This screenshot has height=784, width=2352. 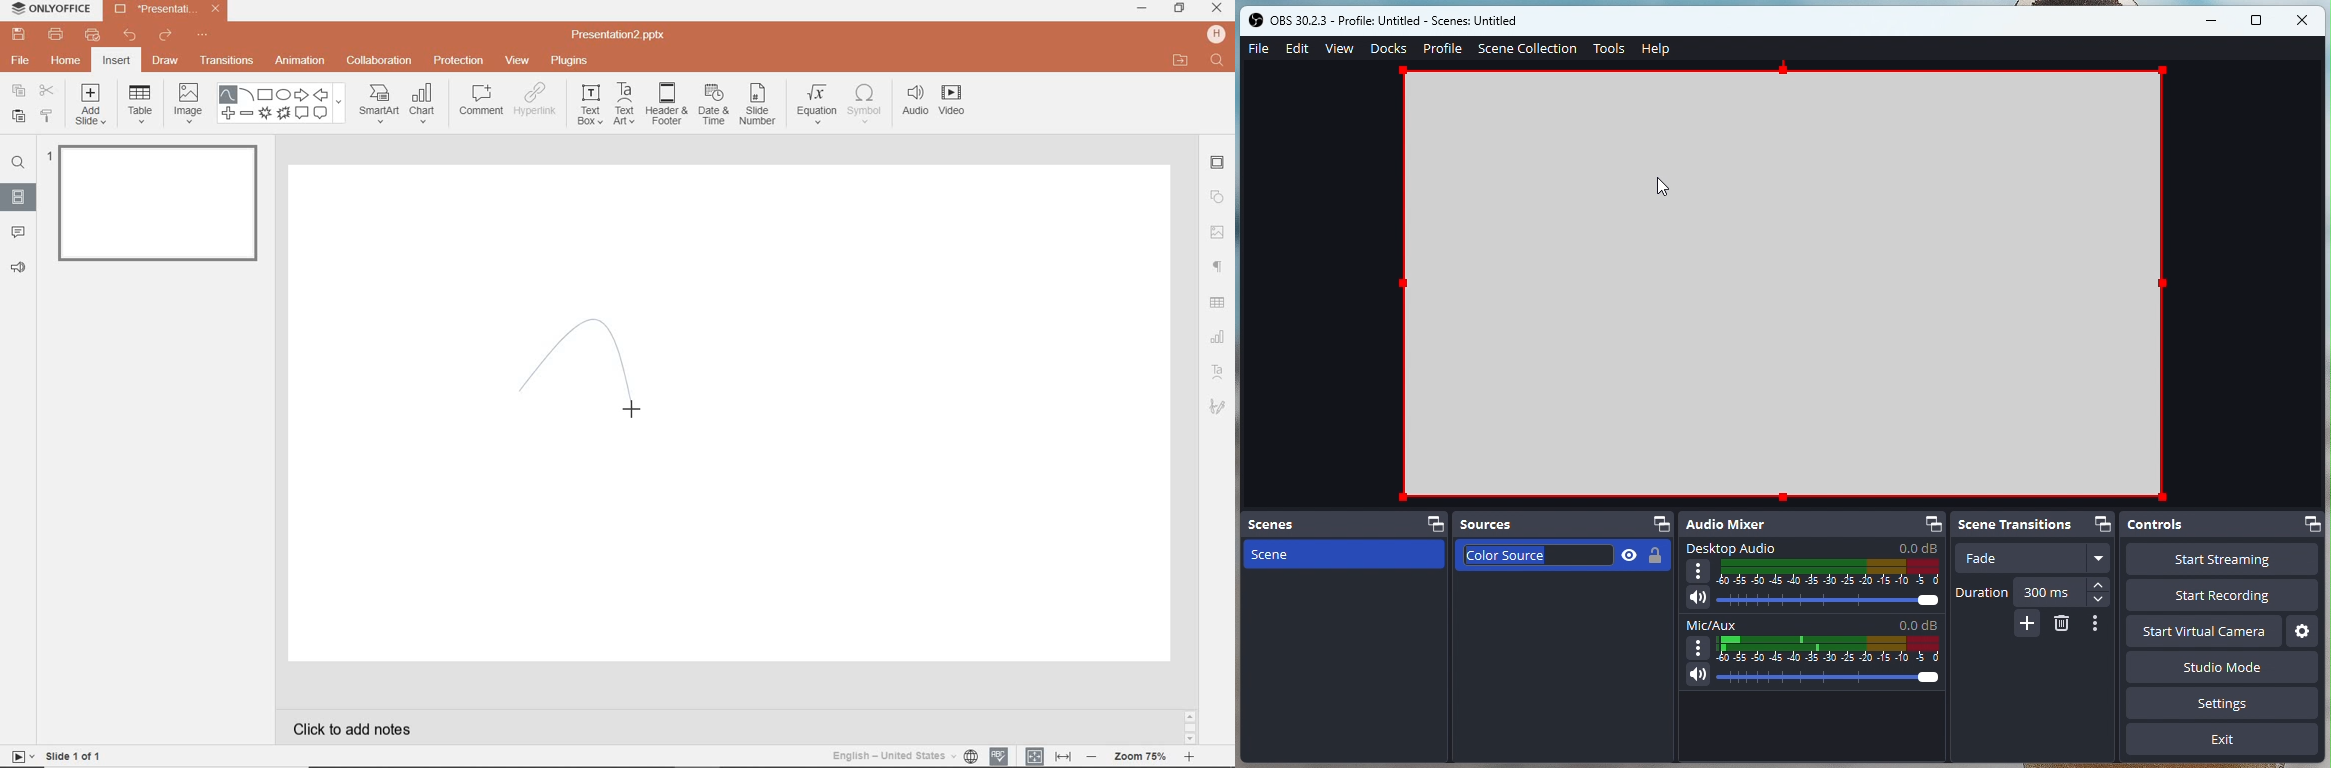 I want to click on CHART, so click(x=426, y=105).